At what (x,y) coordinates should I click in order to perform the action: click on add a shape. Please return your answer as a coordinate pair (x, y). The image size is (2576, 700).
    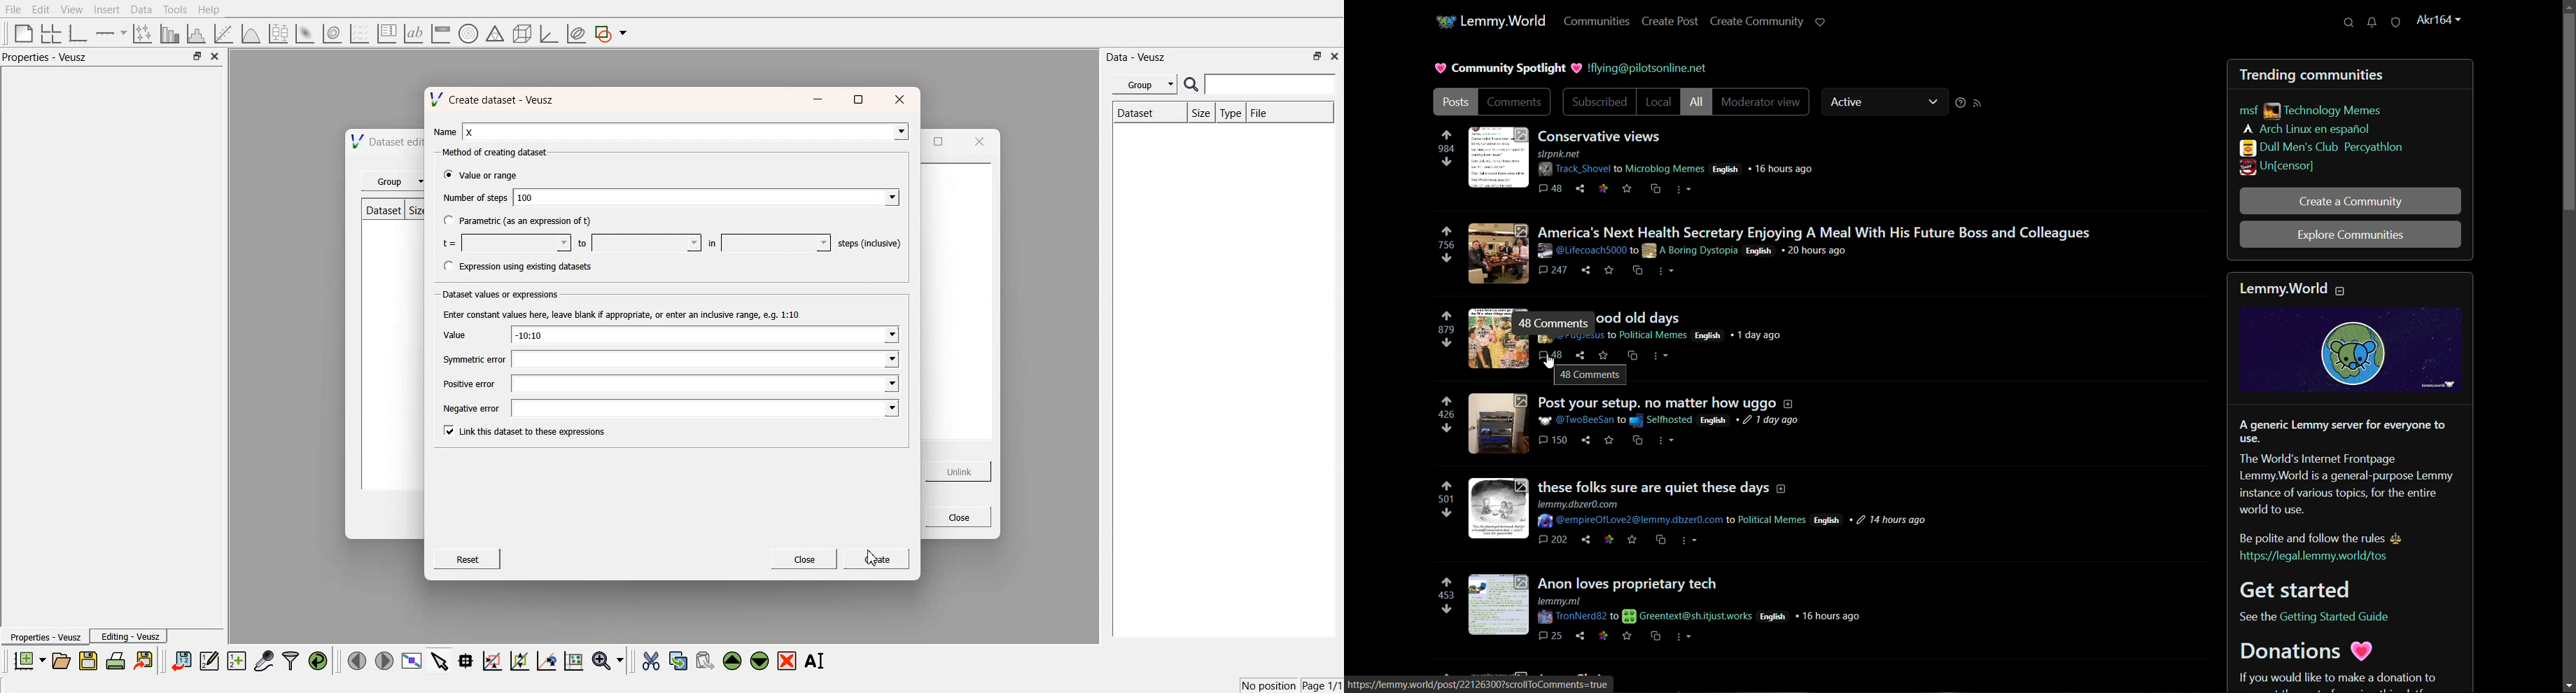
    Looking at the image, I should click on (612, 34).